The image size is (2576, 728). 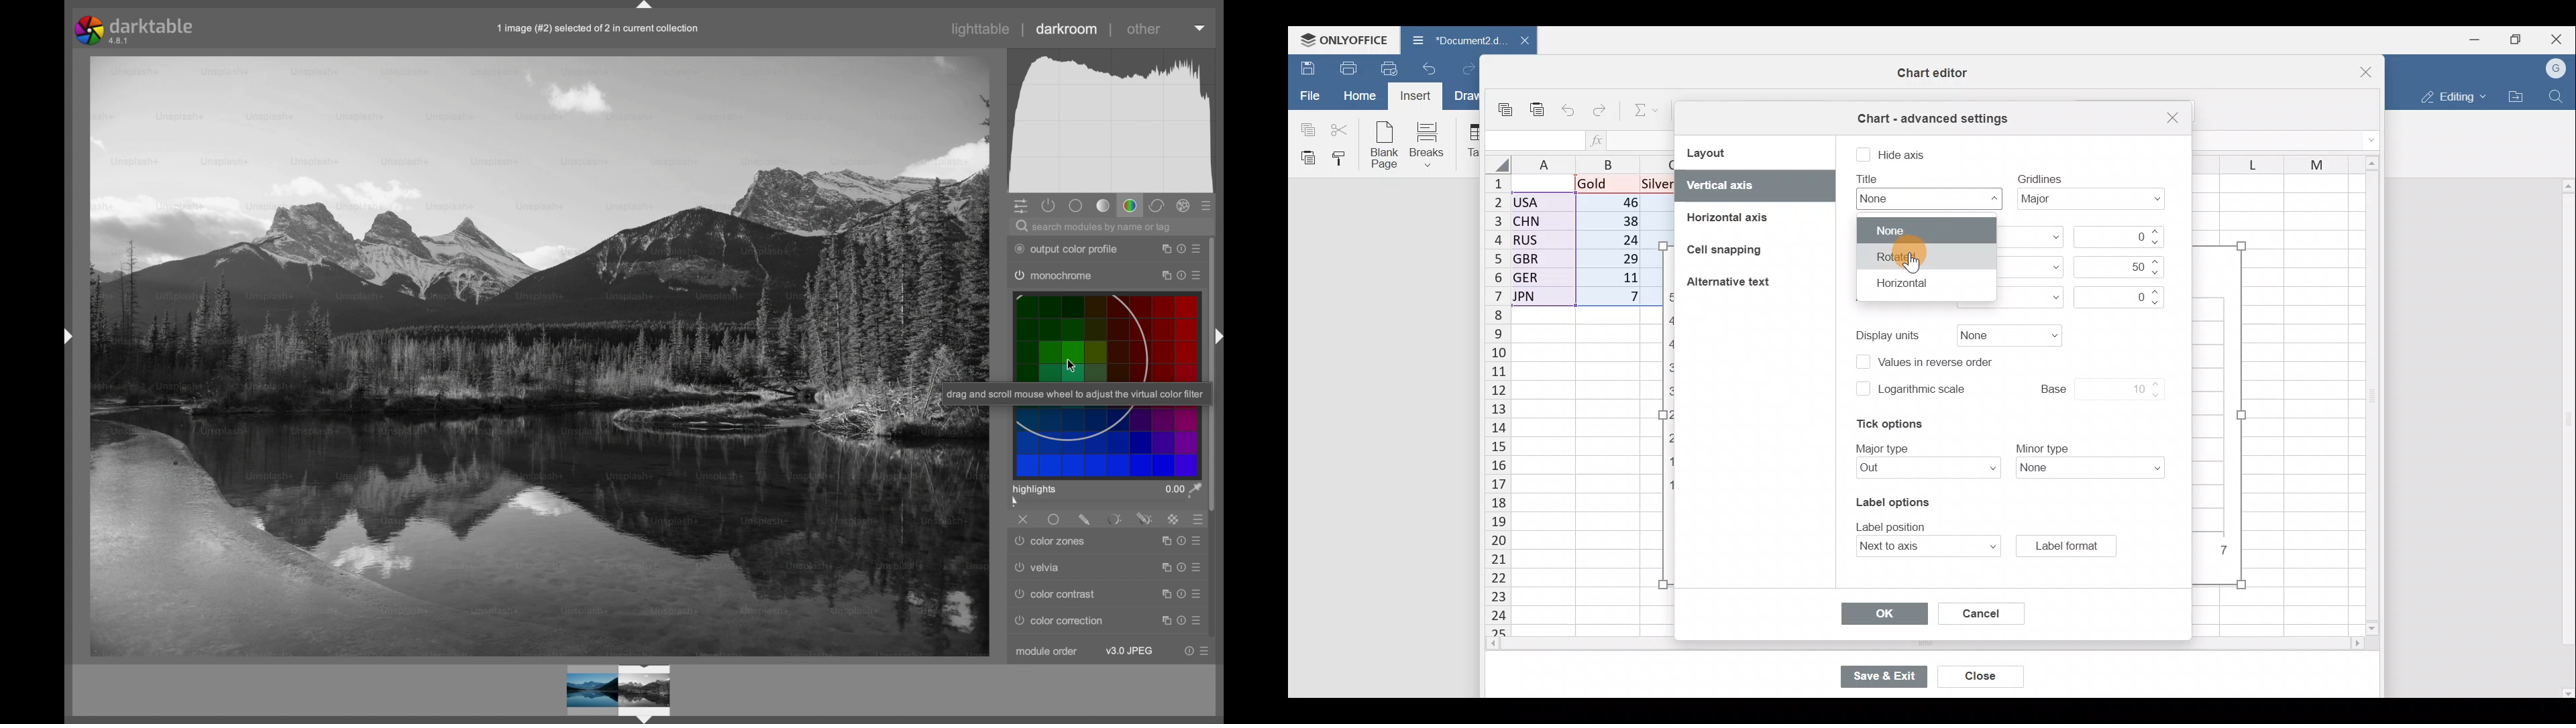 I want to click on None, so click(x=1924, y=229).